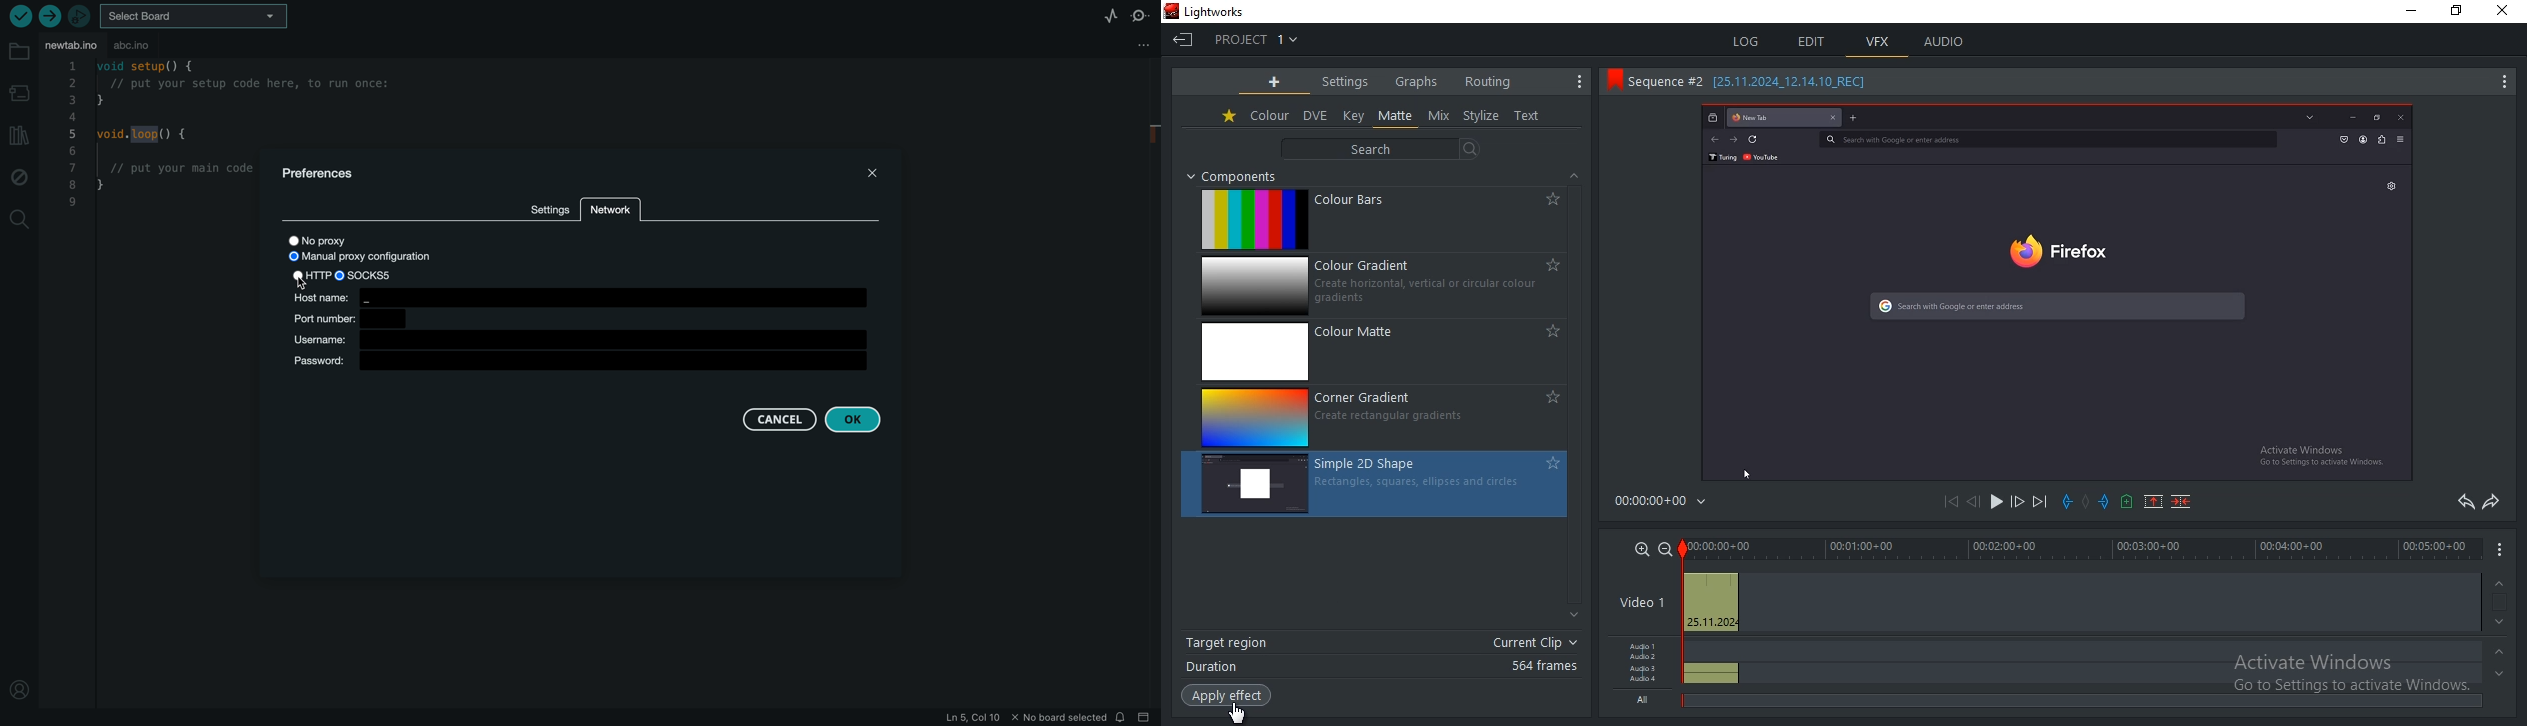 Image resolution: width=2548 pixels, height=728 pixels. I want to click on duration, so click(1382, 666).